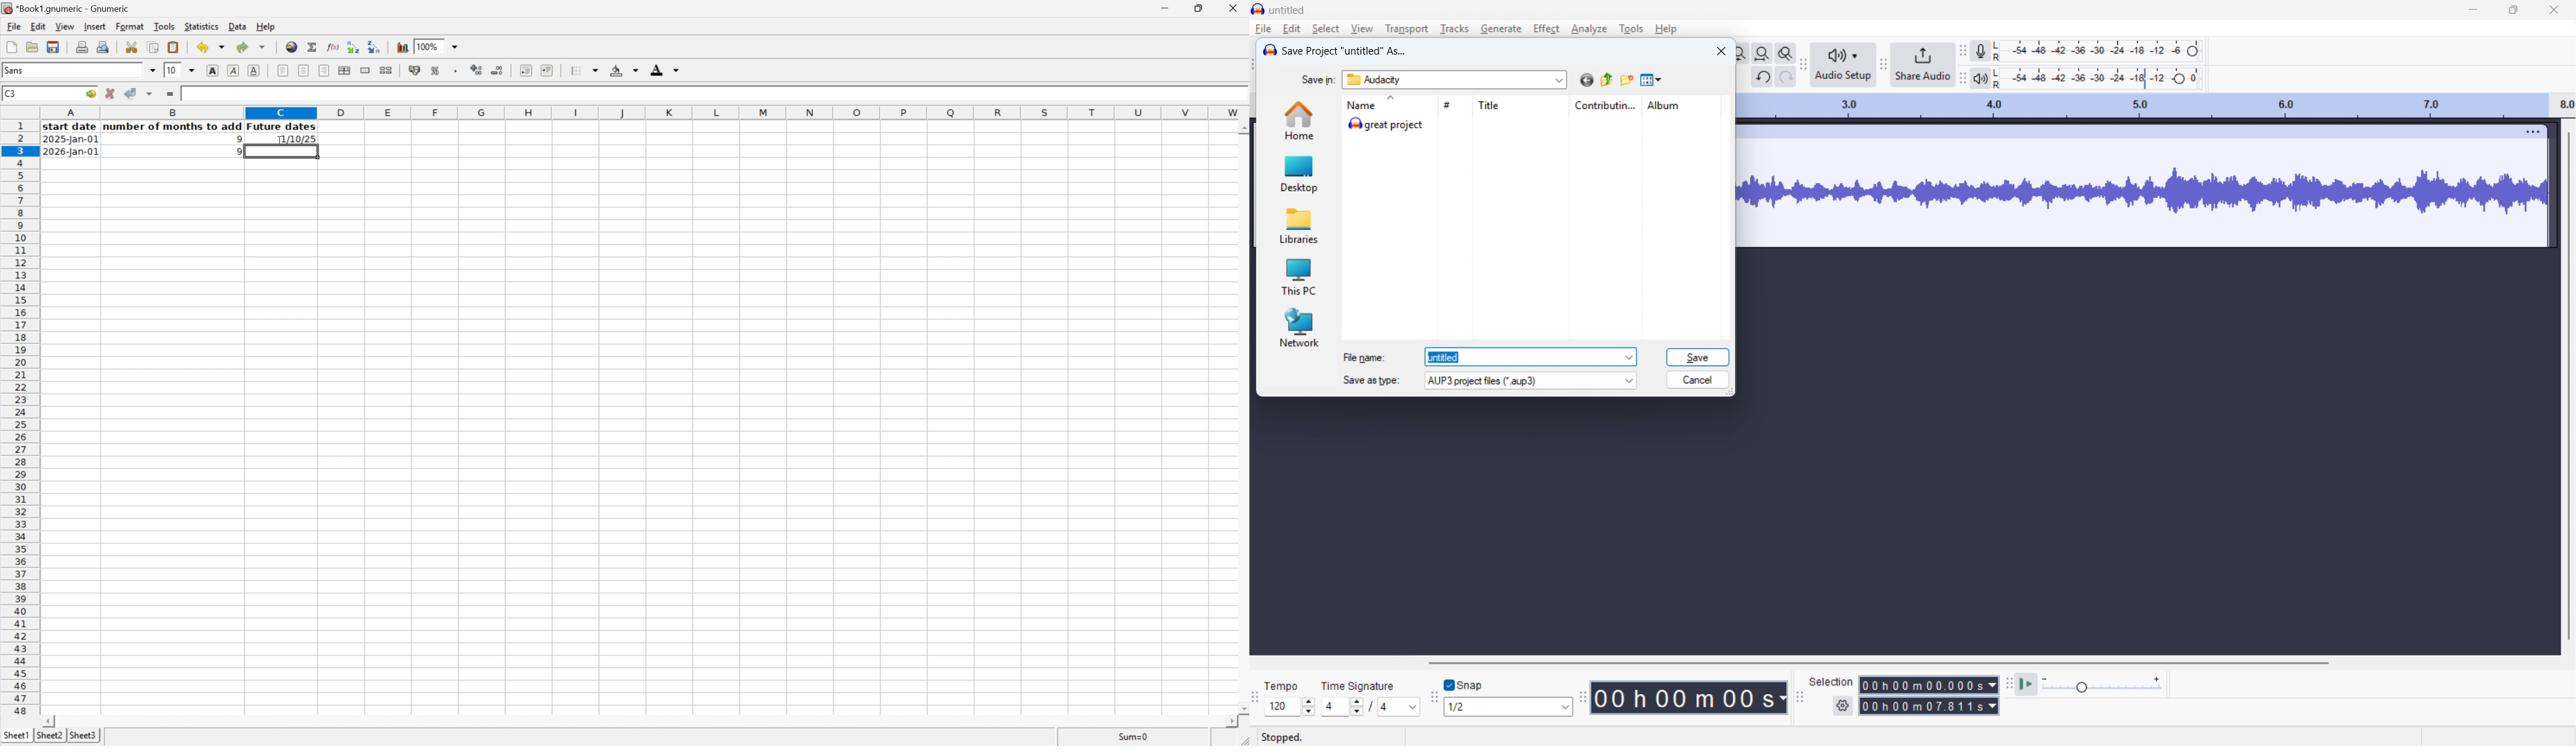  Describe the element at coordinates (2101, 685) in the screenshot. I see `playback speed` at that location.